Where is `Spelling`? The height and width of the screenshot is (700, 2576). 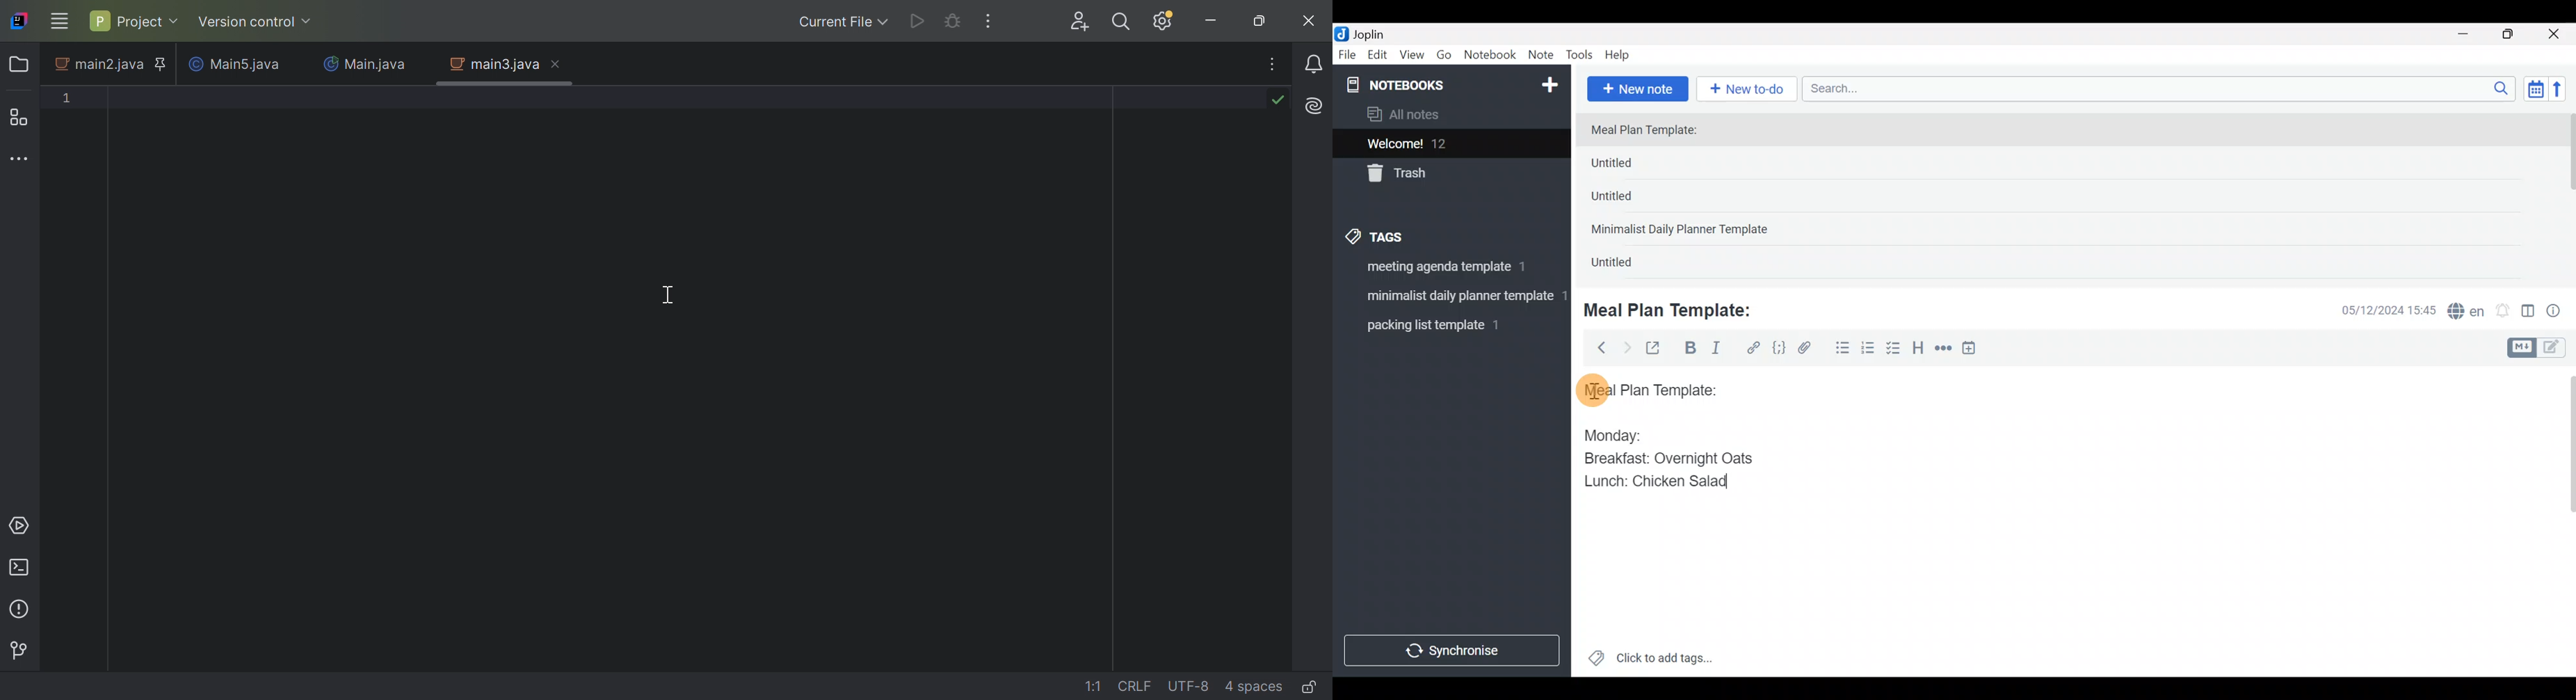 Spelling is located at coordinates (2467, 312).